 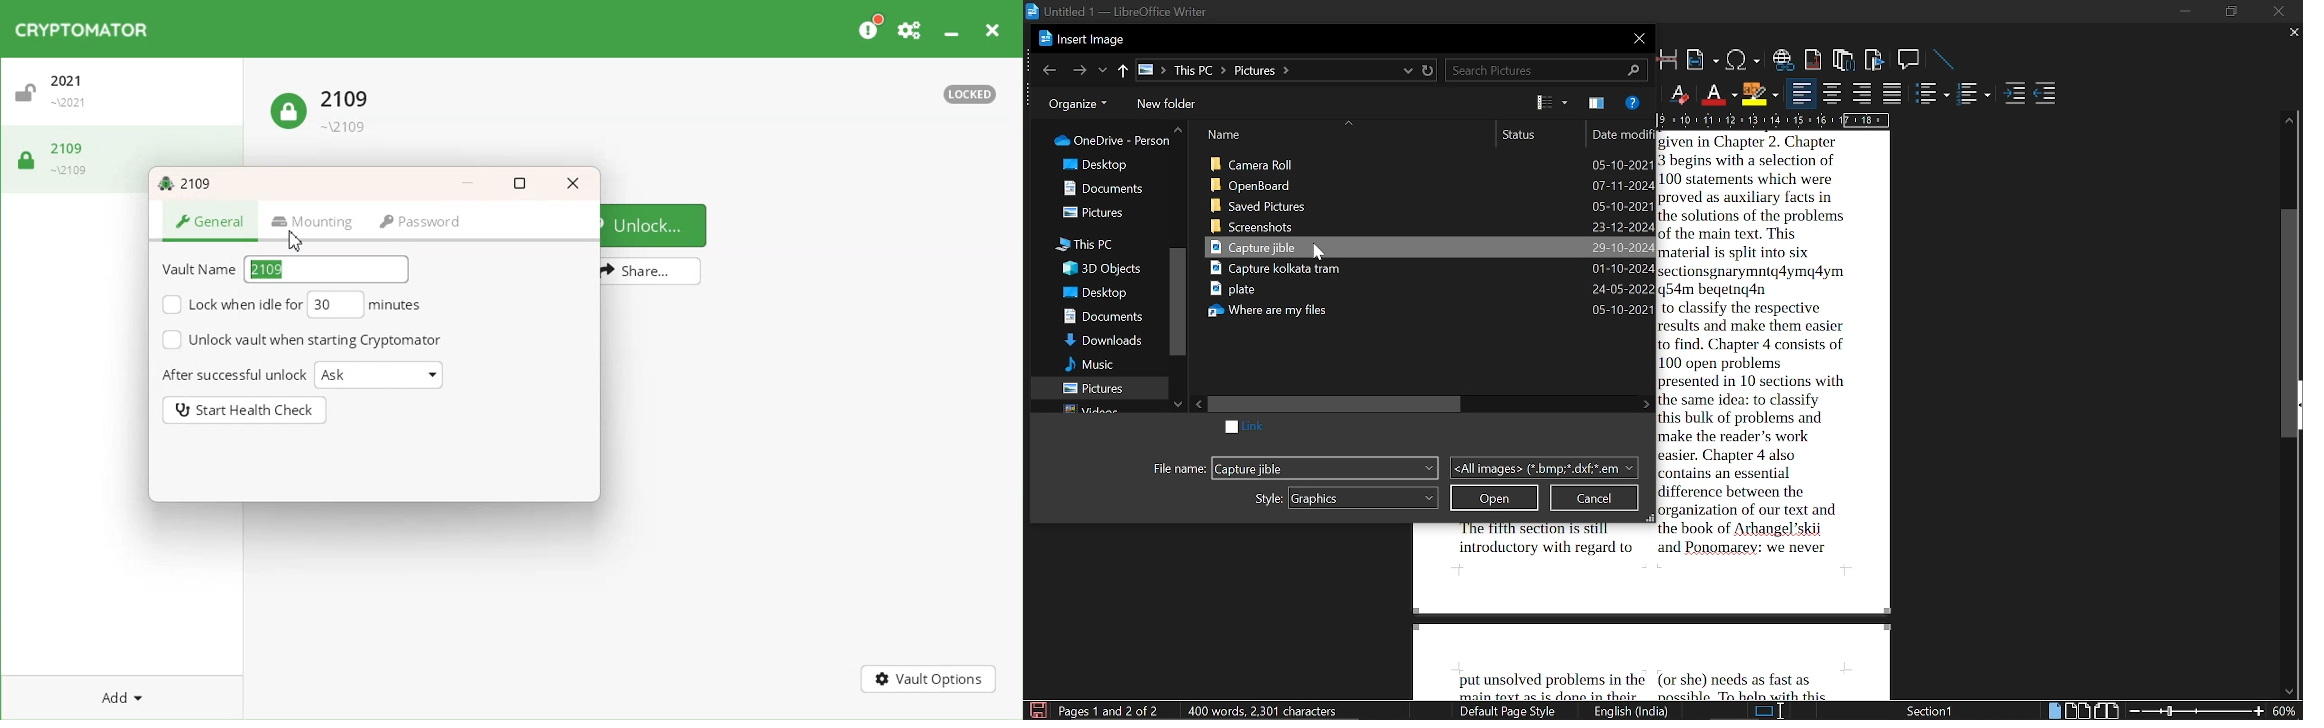 I want to click on 3d objects, so click(x=1101, y=269).